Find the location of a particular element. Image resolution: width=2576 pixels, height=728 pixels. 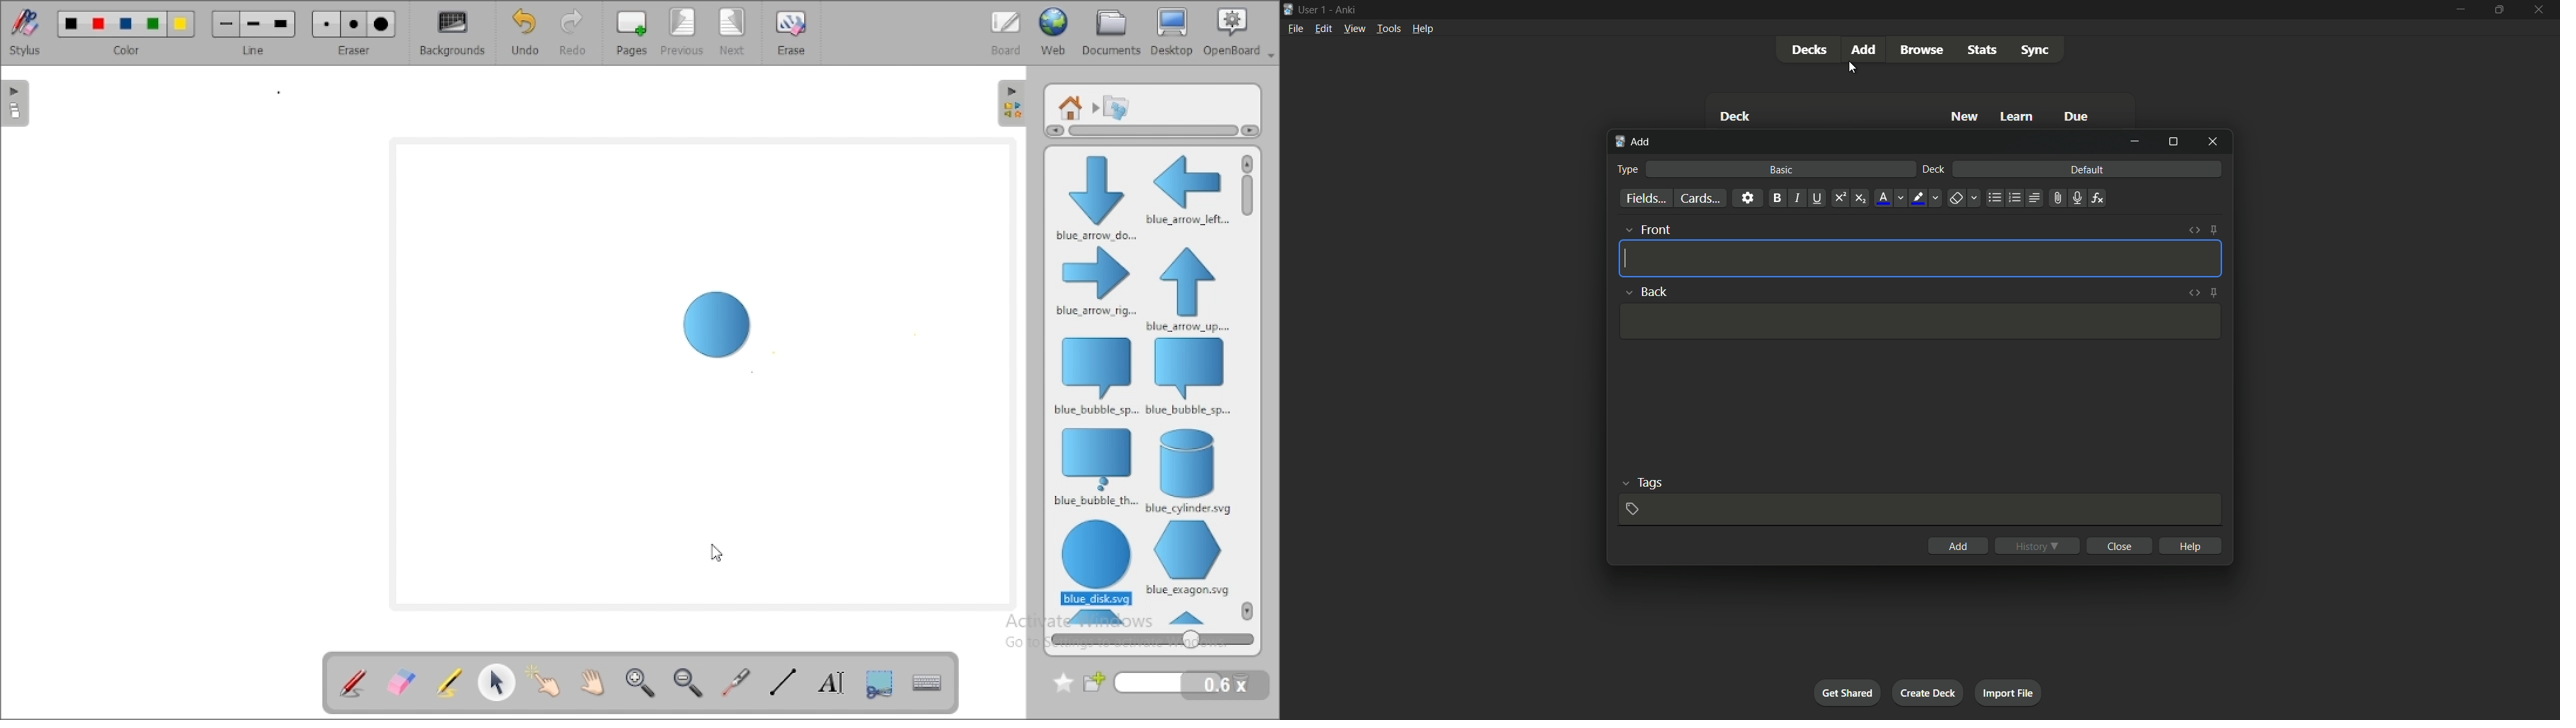

deck is located at coordinates (1934, 170).